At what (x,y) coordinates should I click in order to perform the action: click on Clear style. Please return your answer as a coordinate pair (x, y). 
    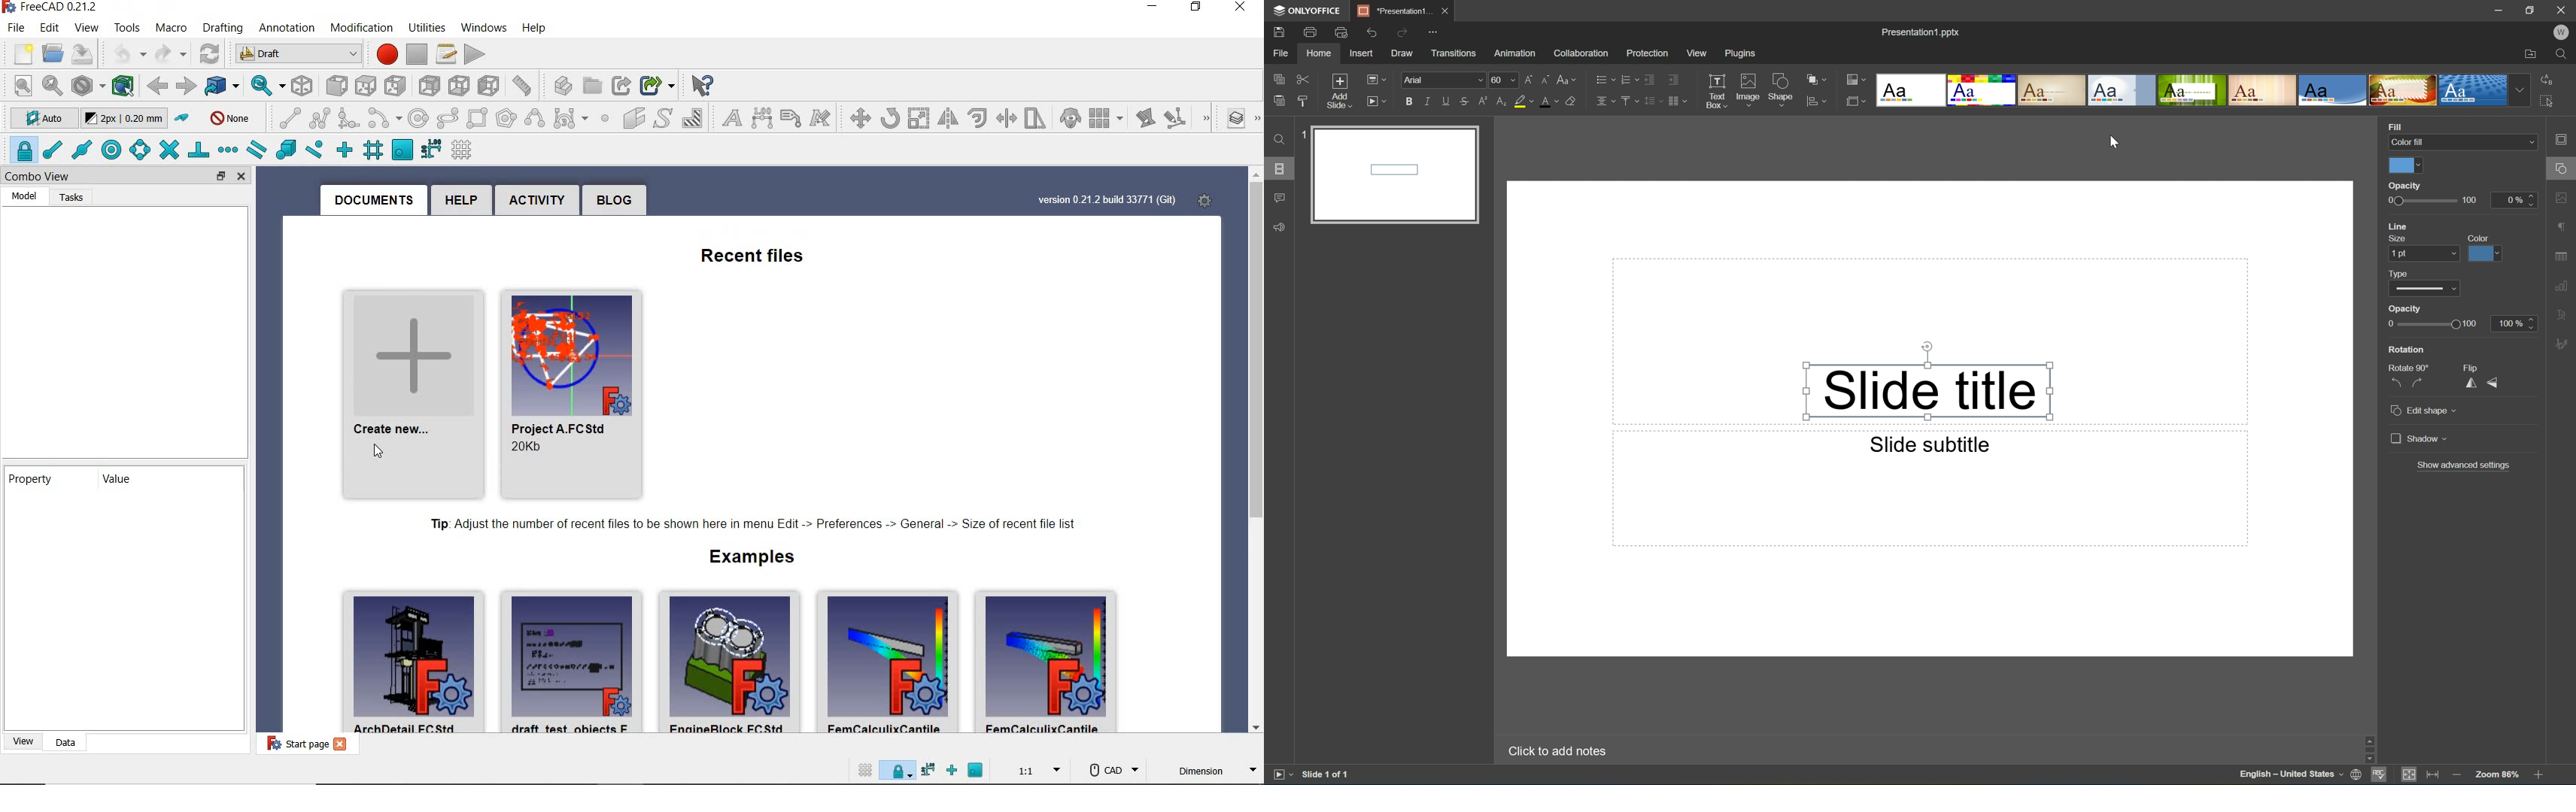
    Looking at the image, I should click on (1577, 101).